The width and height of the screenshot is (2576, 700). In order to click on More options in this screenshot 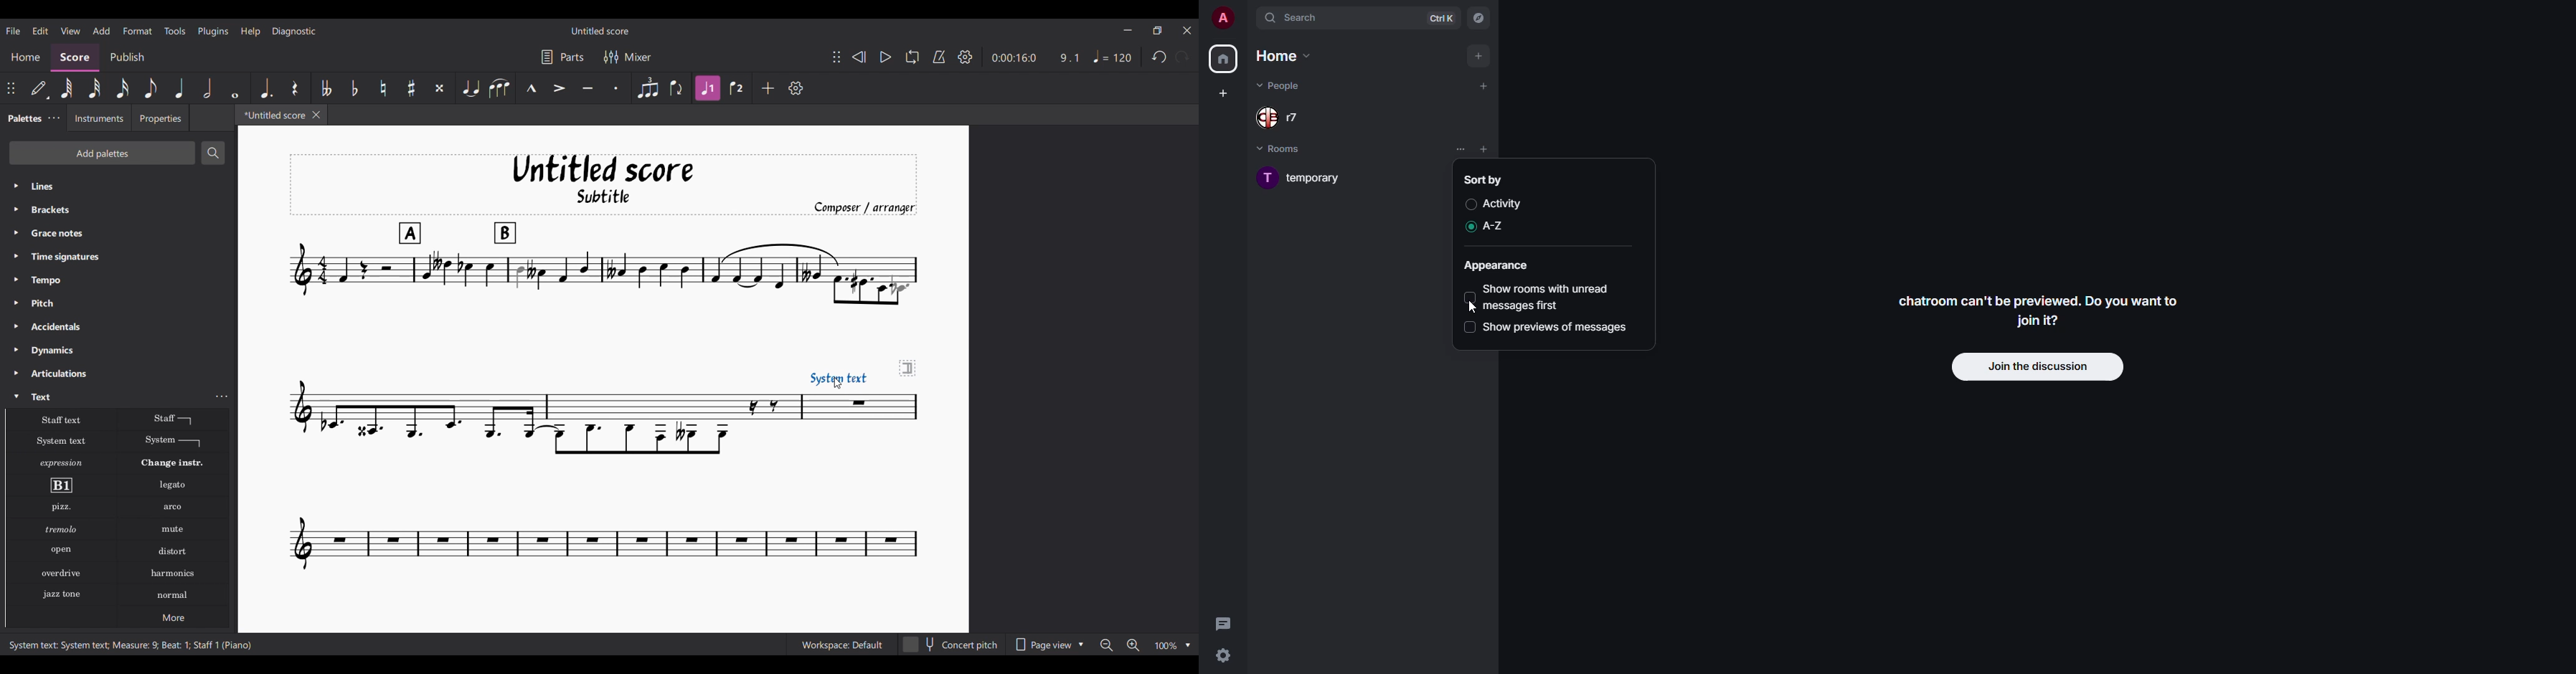, I will do `click(173, 617)`.